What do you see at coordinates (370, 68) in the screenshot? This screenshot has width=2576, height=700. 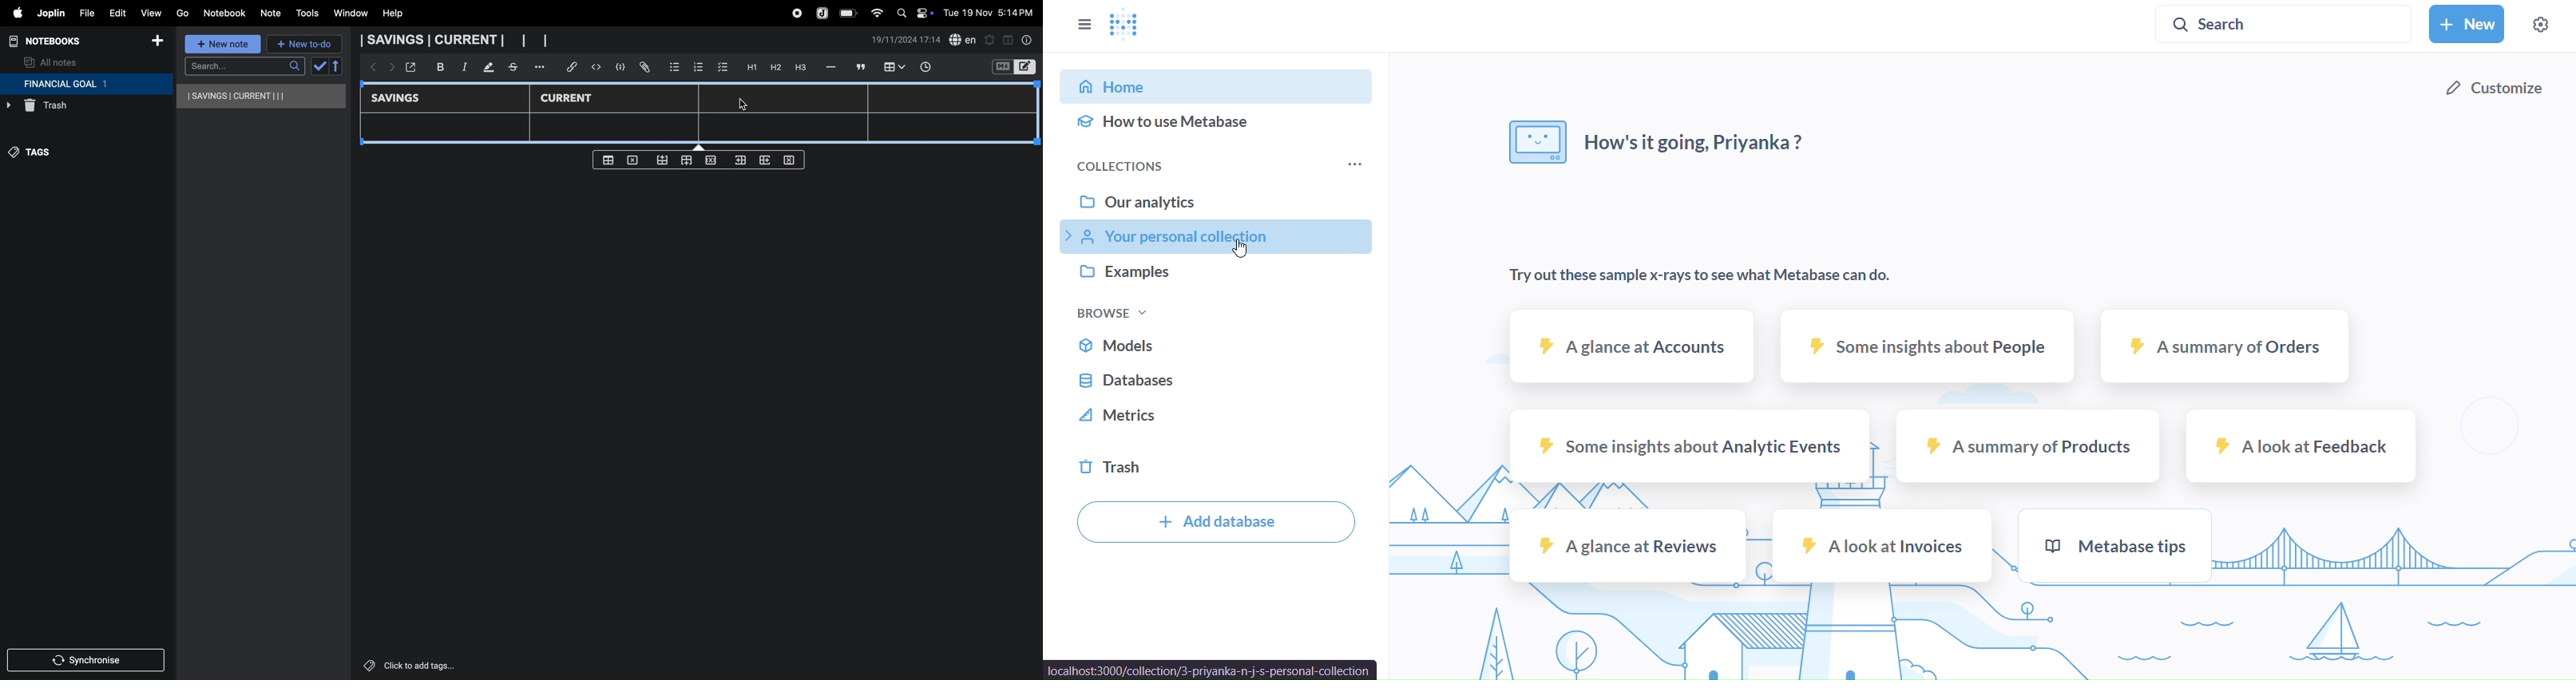 I see `backward` at bounding box center [370, 68].